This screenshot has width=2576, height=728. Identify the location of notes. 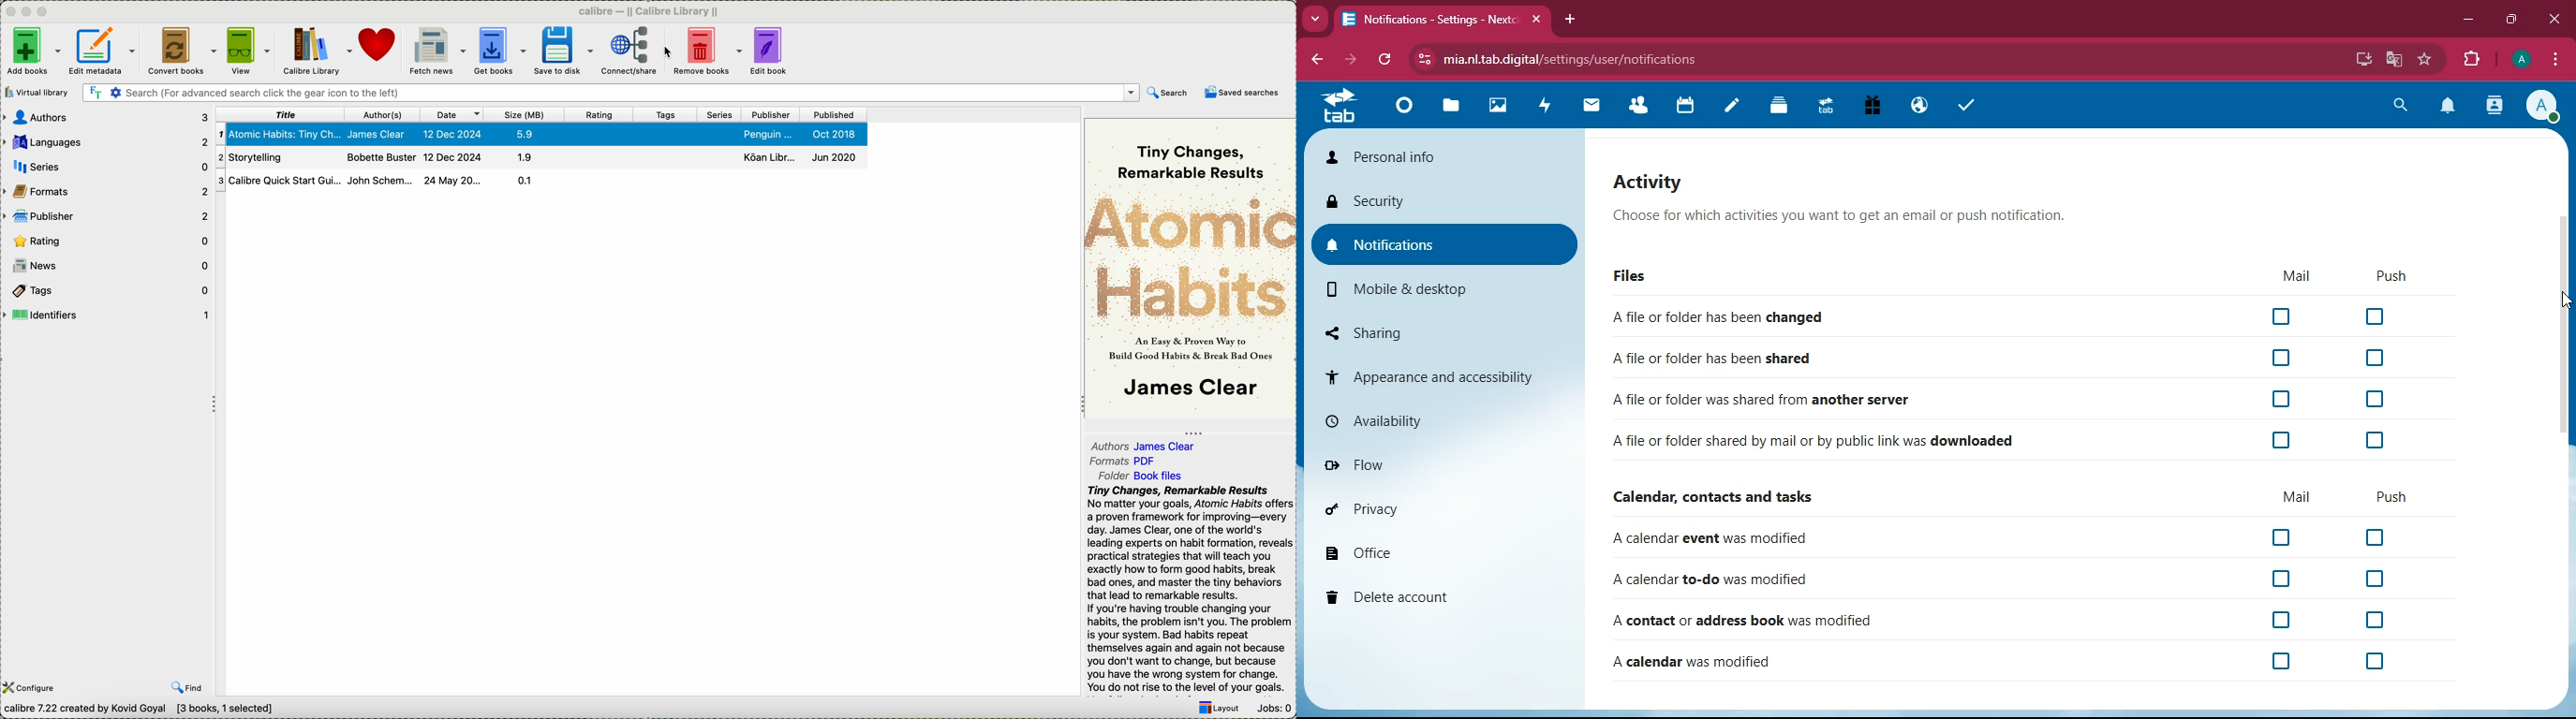
(1735, 109).